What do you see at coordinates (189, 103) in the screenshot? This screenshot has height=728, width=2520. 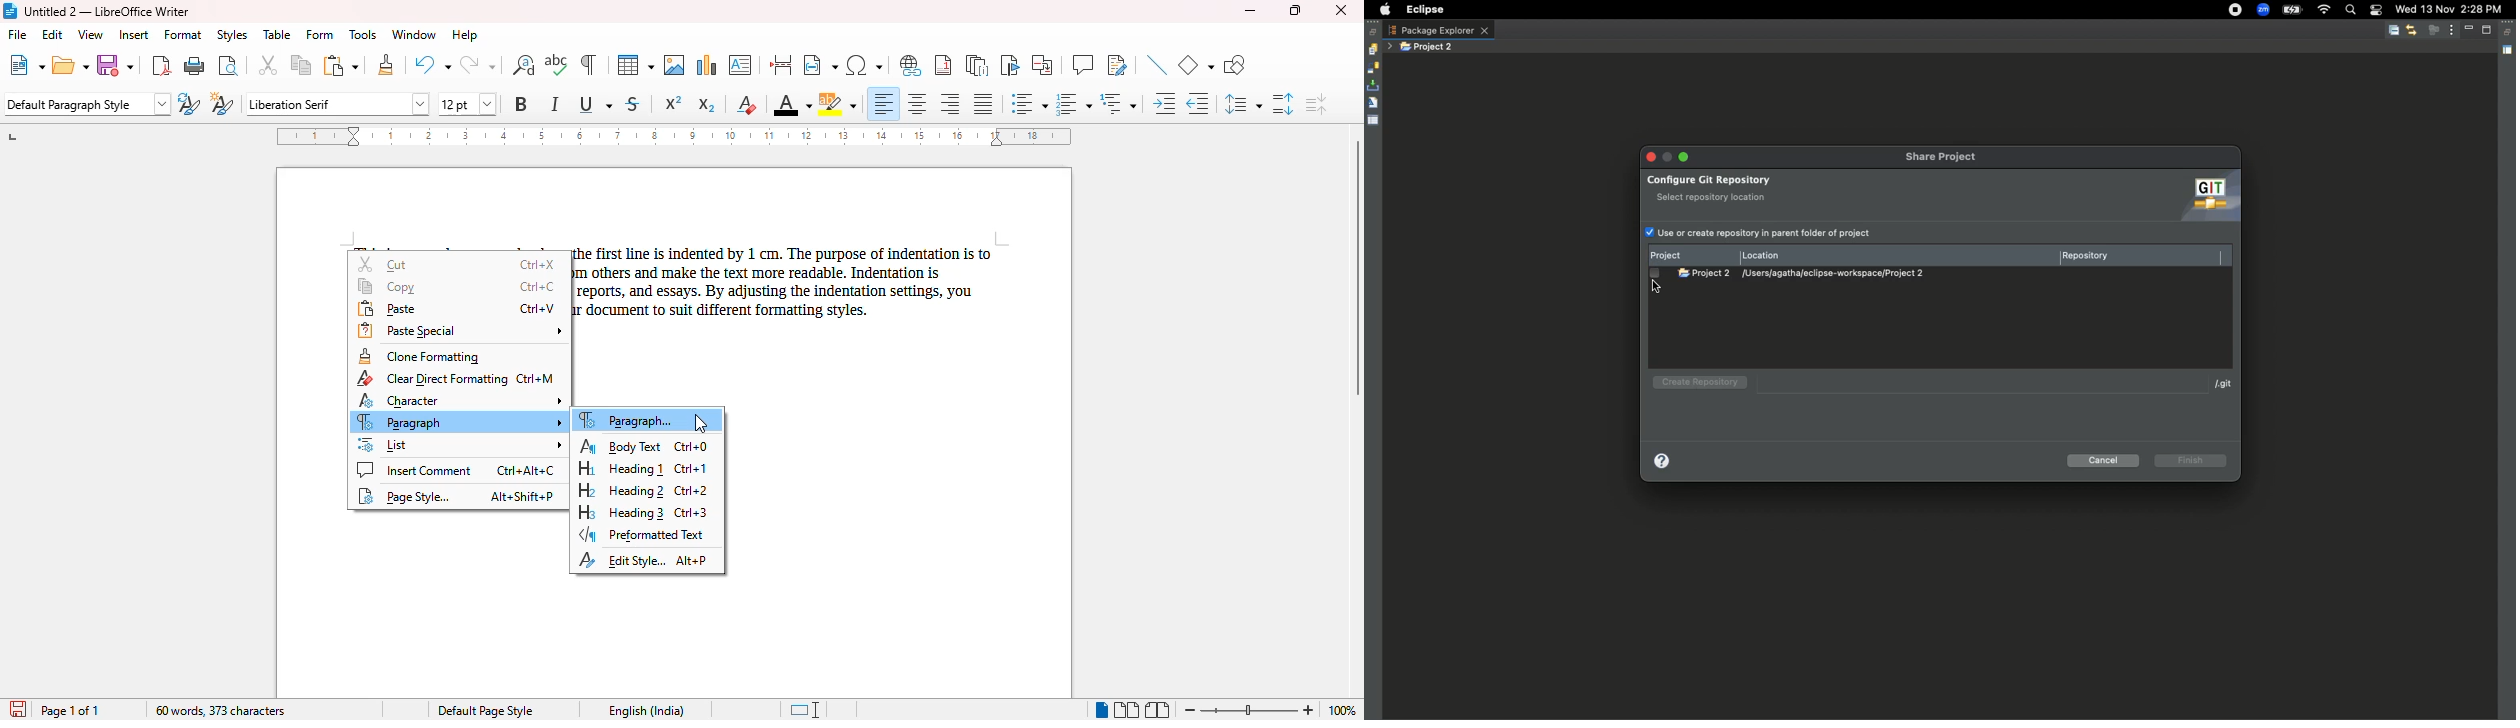 I see `update selected style` at bounding box center [189, 103].